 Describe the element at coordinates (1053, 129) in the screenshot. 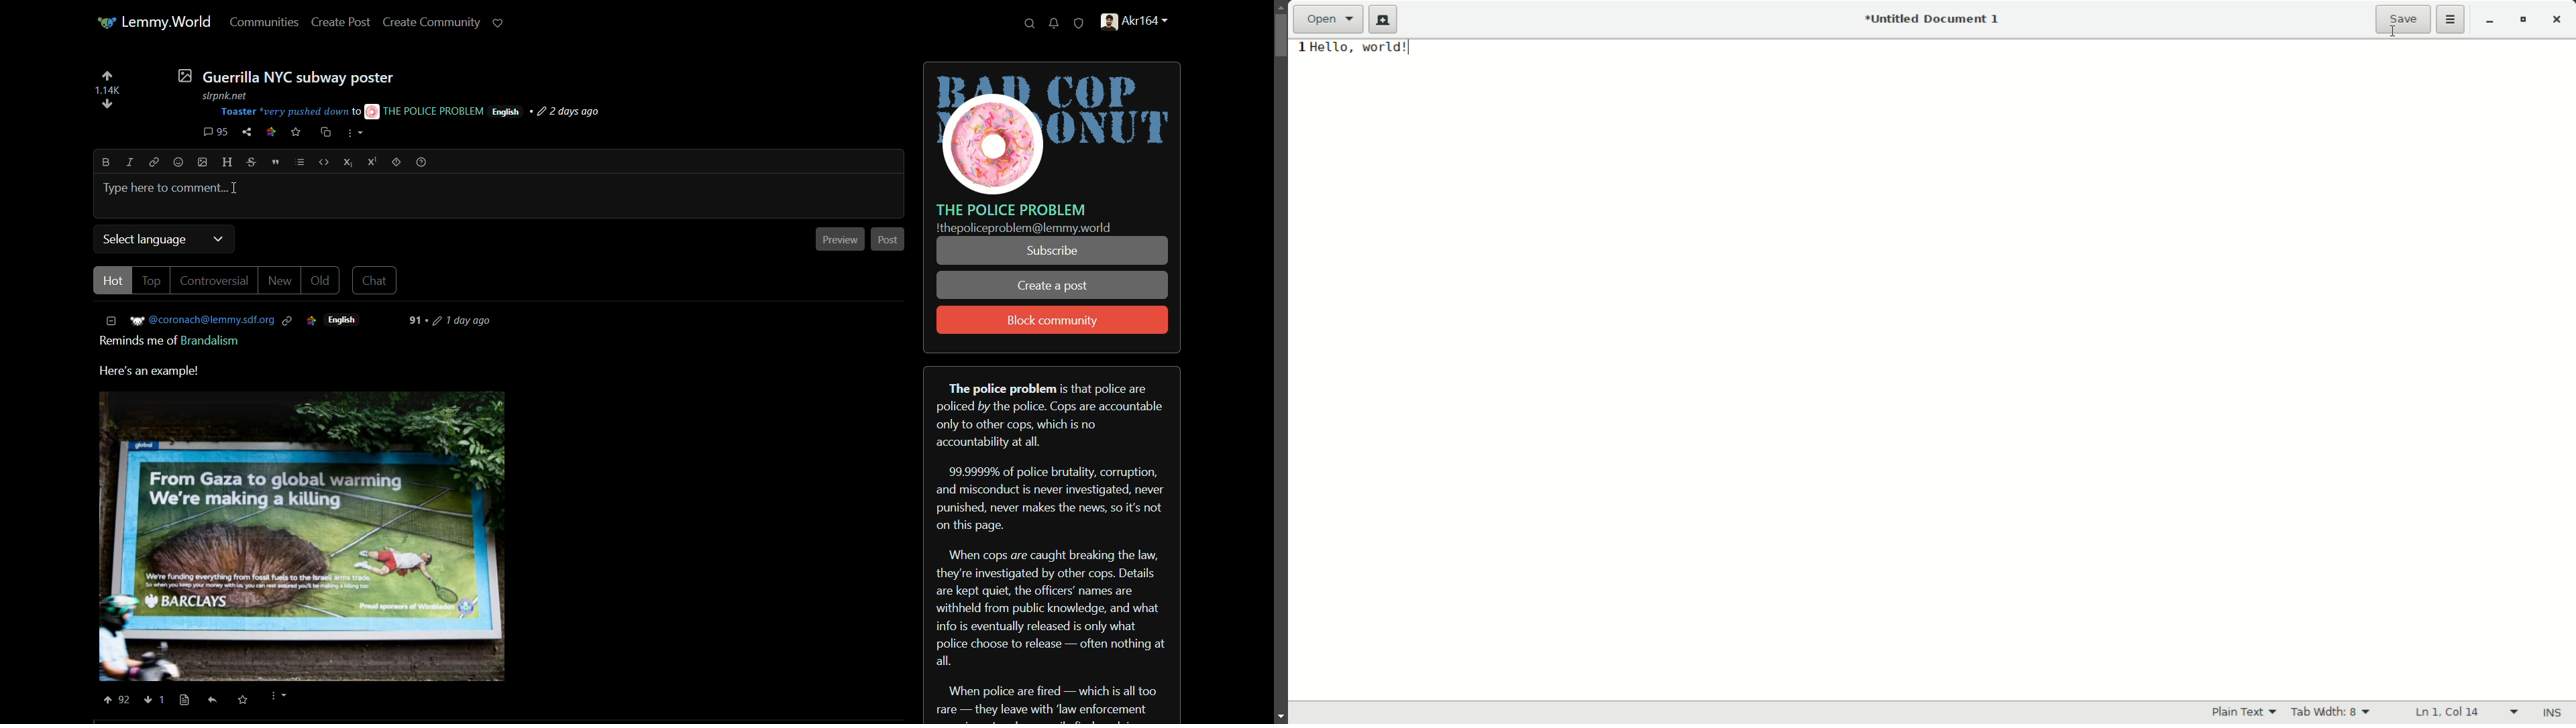

I see `server icon` at that location.